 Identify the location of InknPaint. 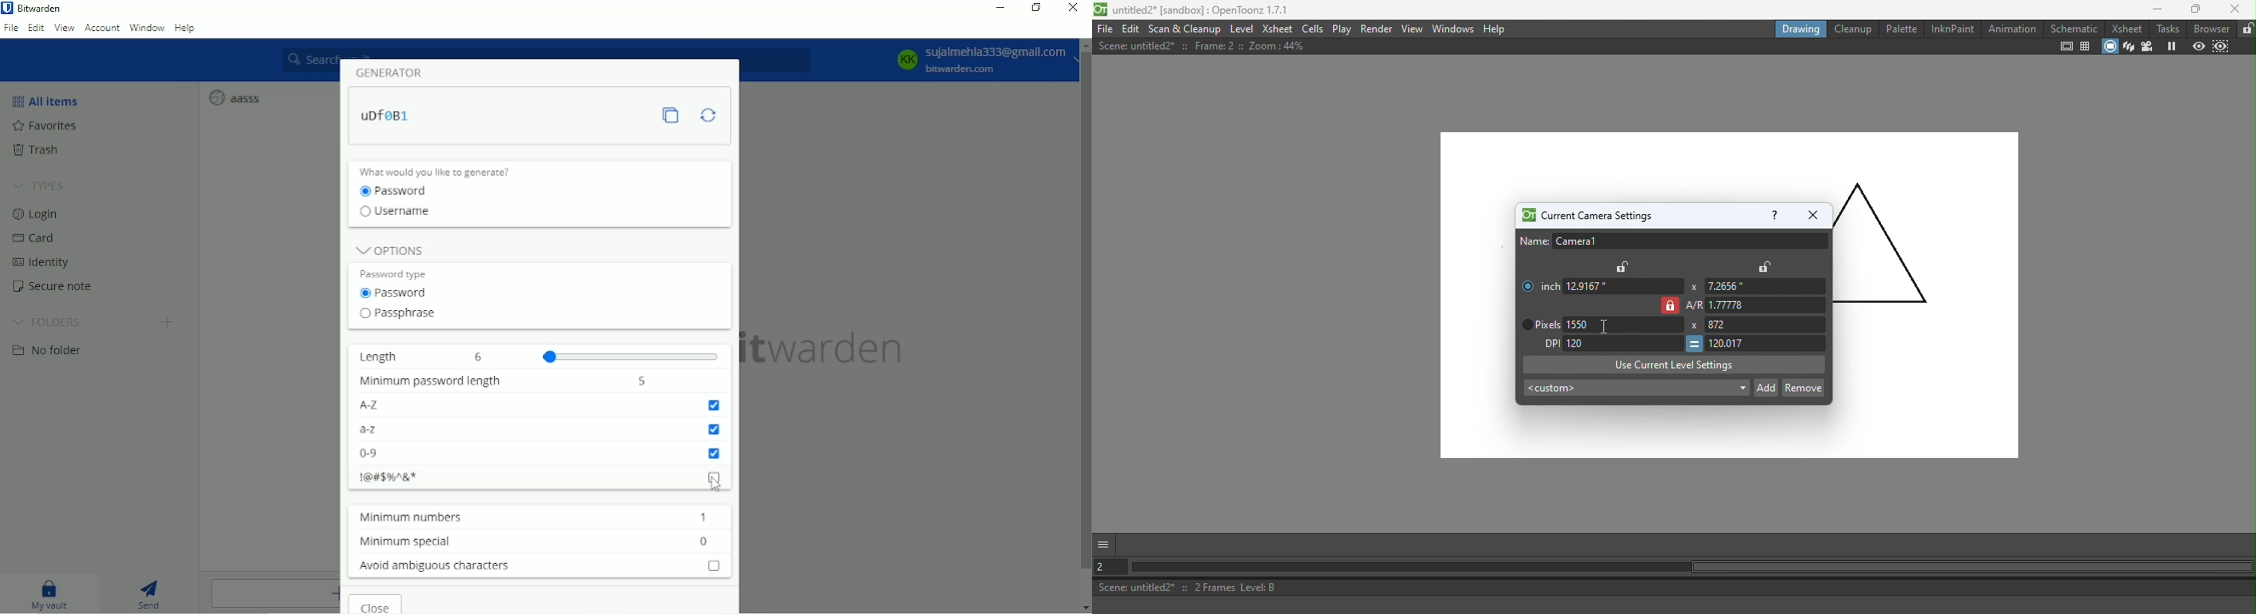
(1954, 29).